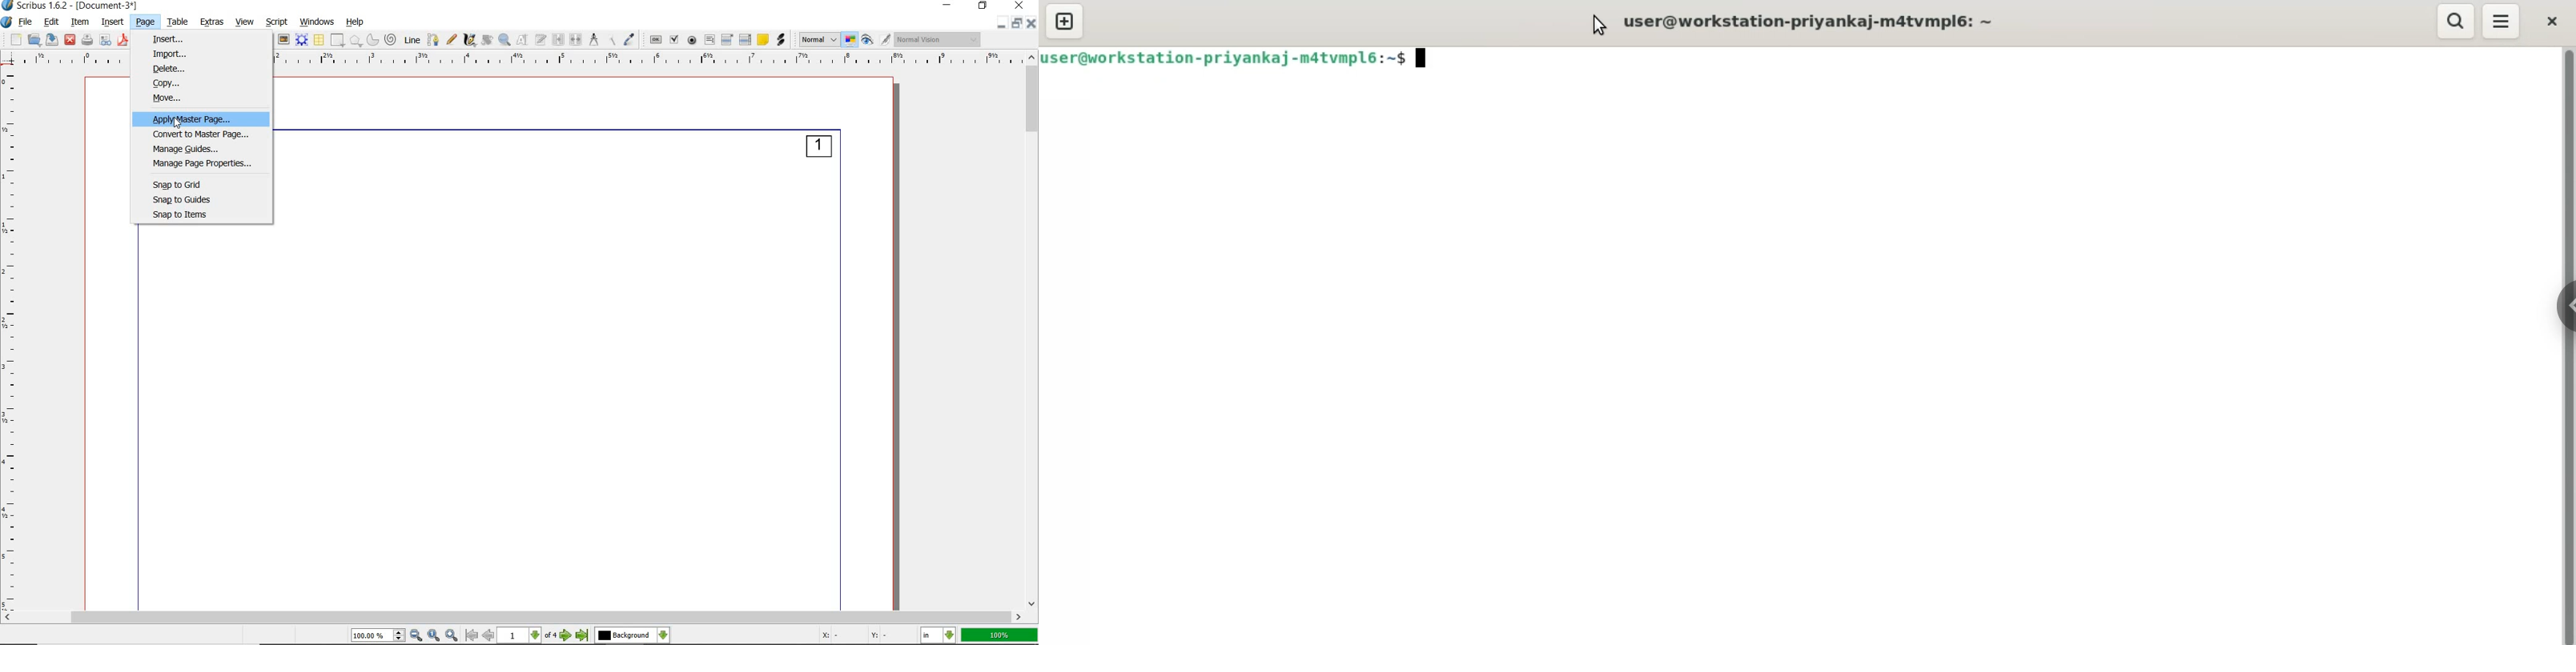  Describe the element at coordinates (123, 41) in the screenshot. I see `save as pdf` at that location.